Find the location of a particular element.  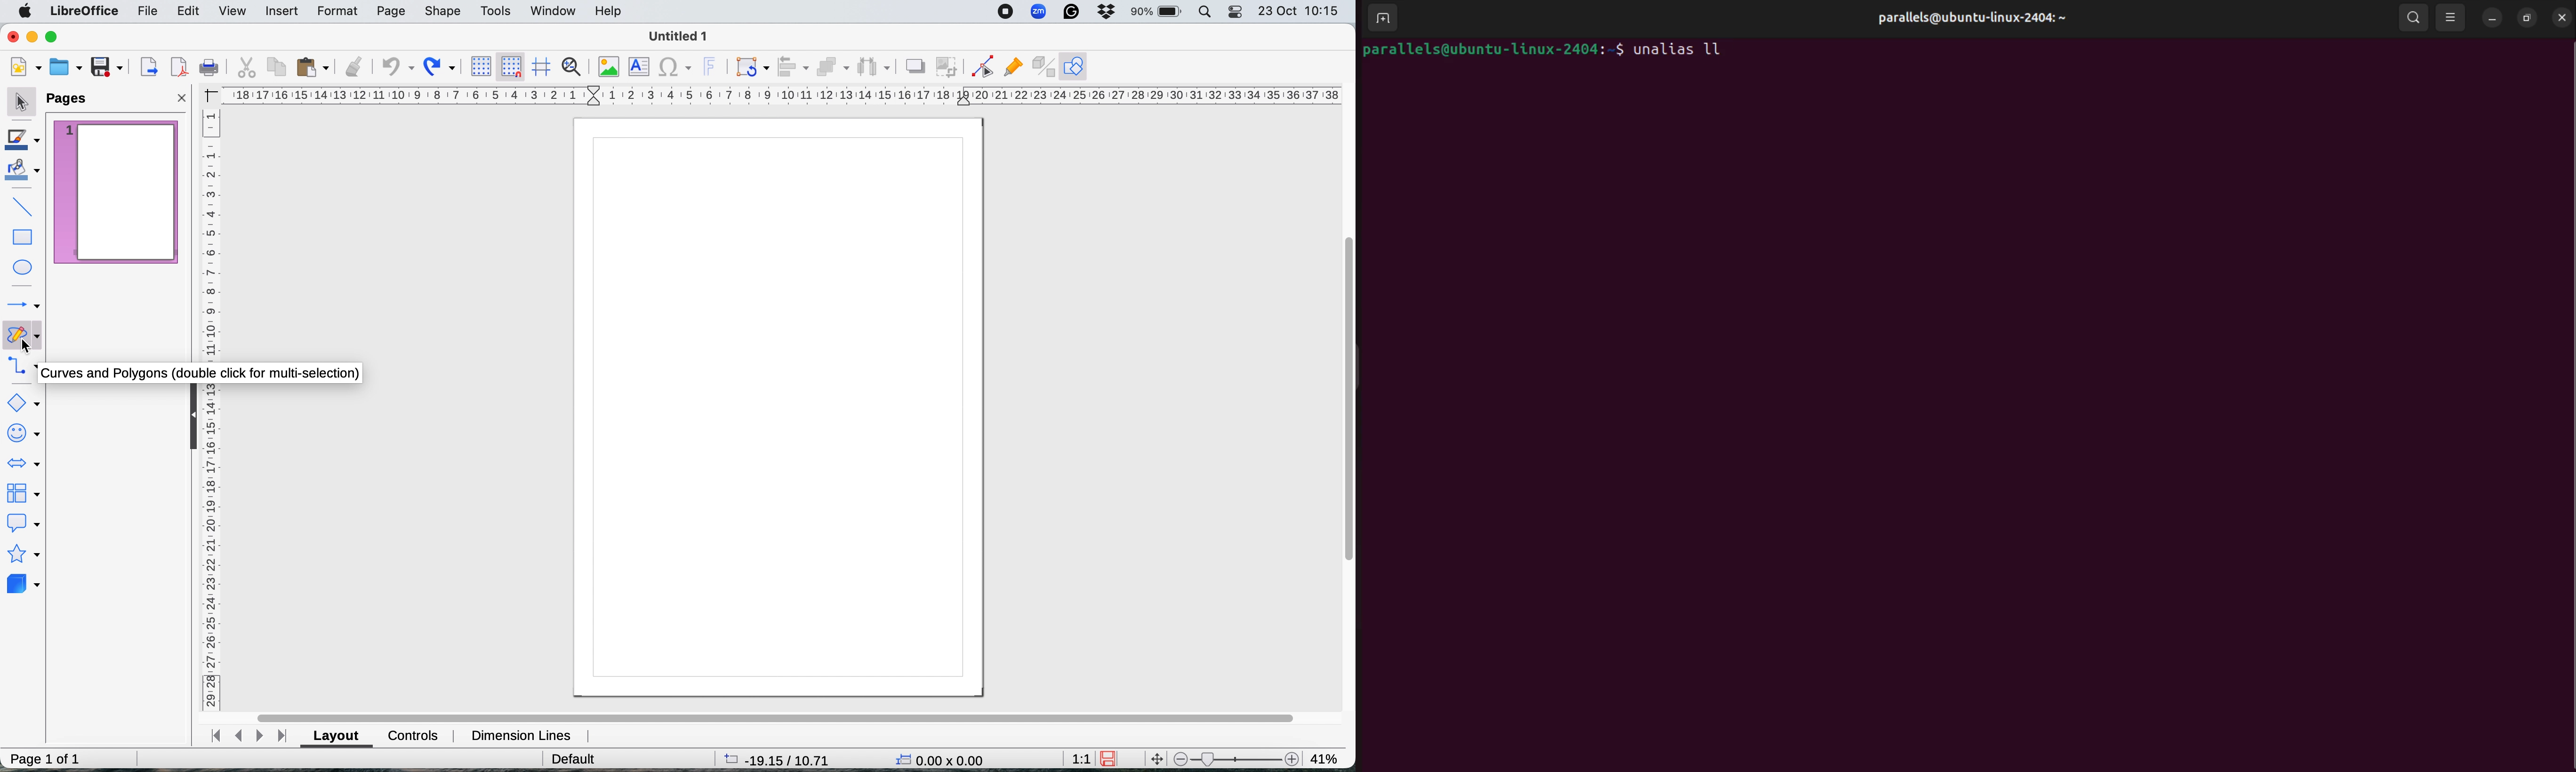

fill color is located at coordinates (24, 173).